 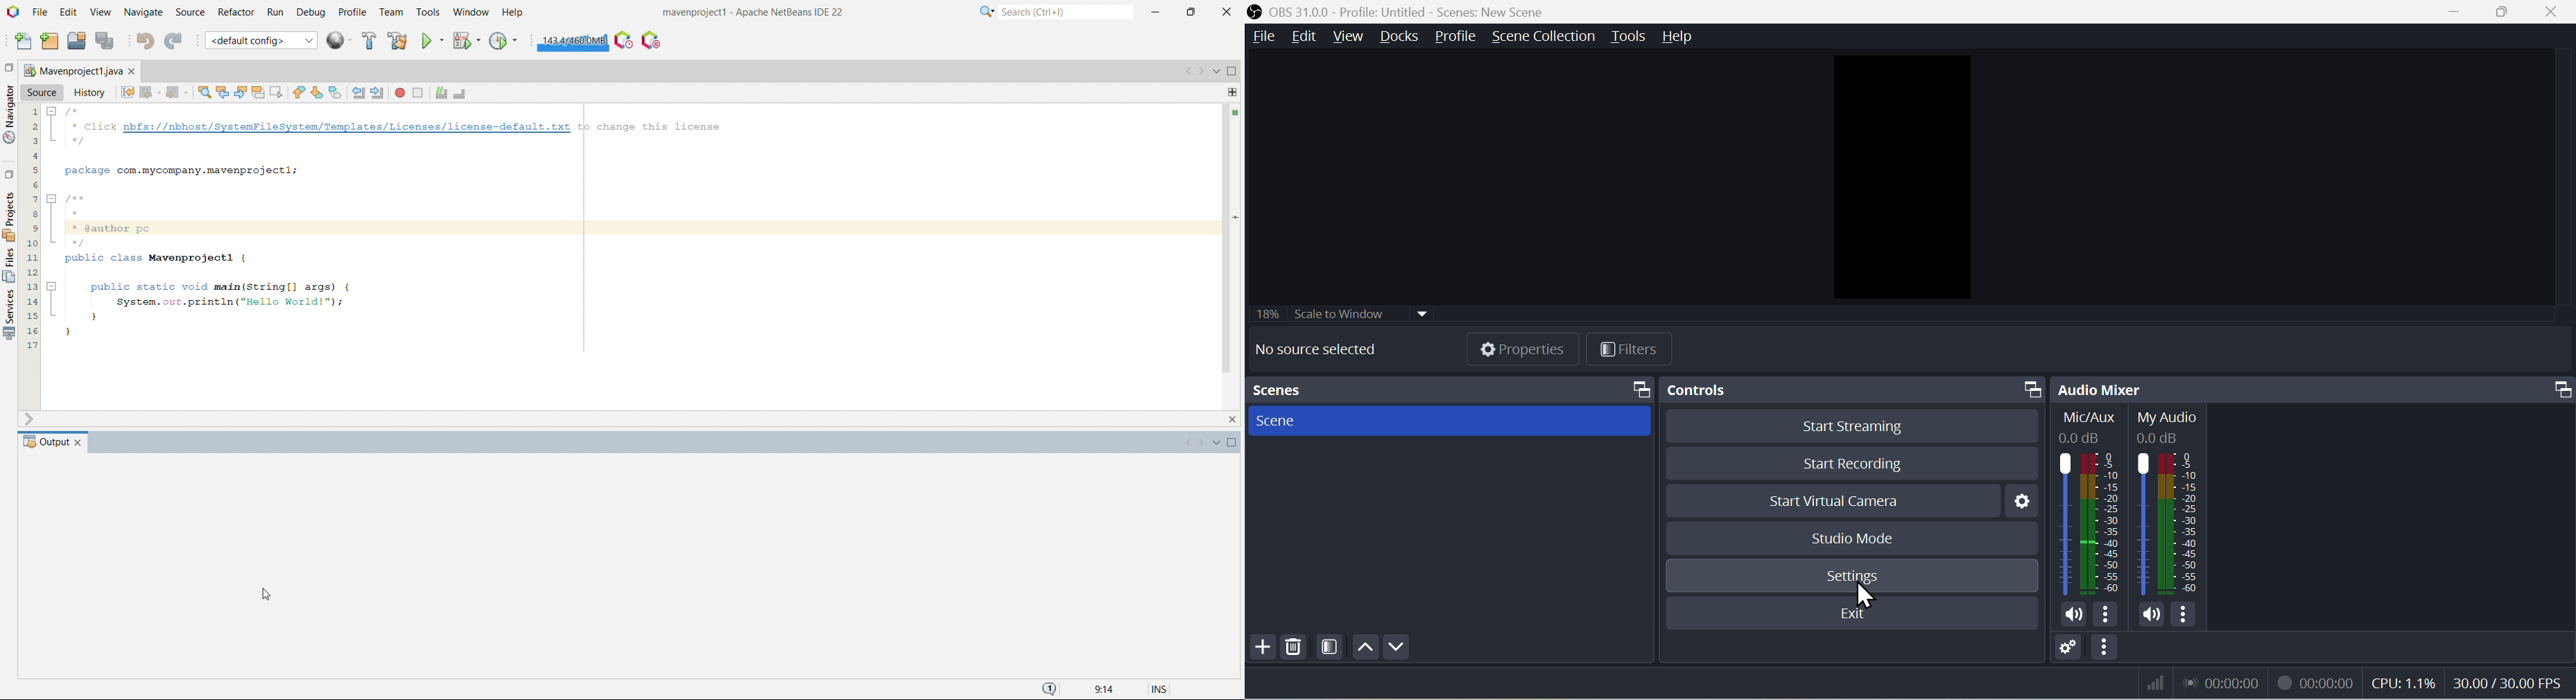 What do you see at coordinates (1864, 592) in the screenshot?
I see `Cursor` at bounding box center [1864, 592].